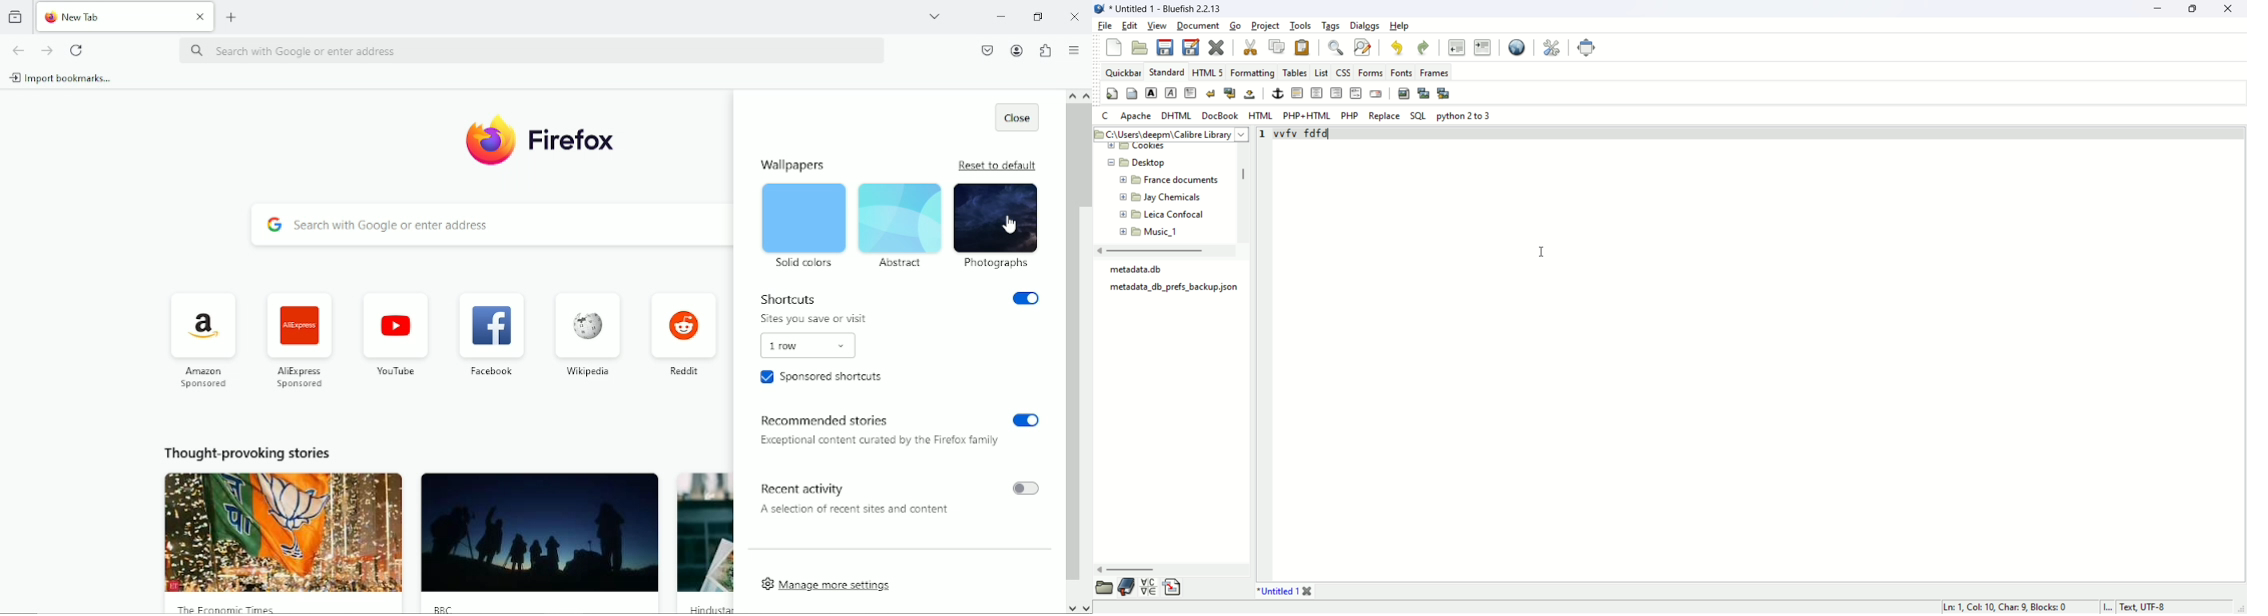 The image size is (2268, 616). I want to click on new, so click(1114, 48).